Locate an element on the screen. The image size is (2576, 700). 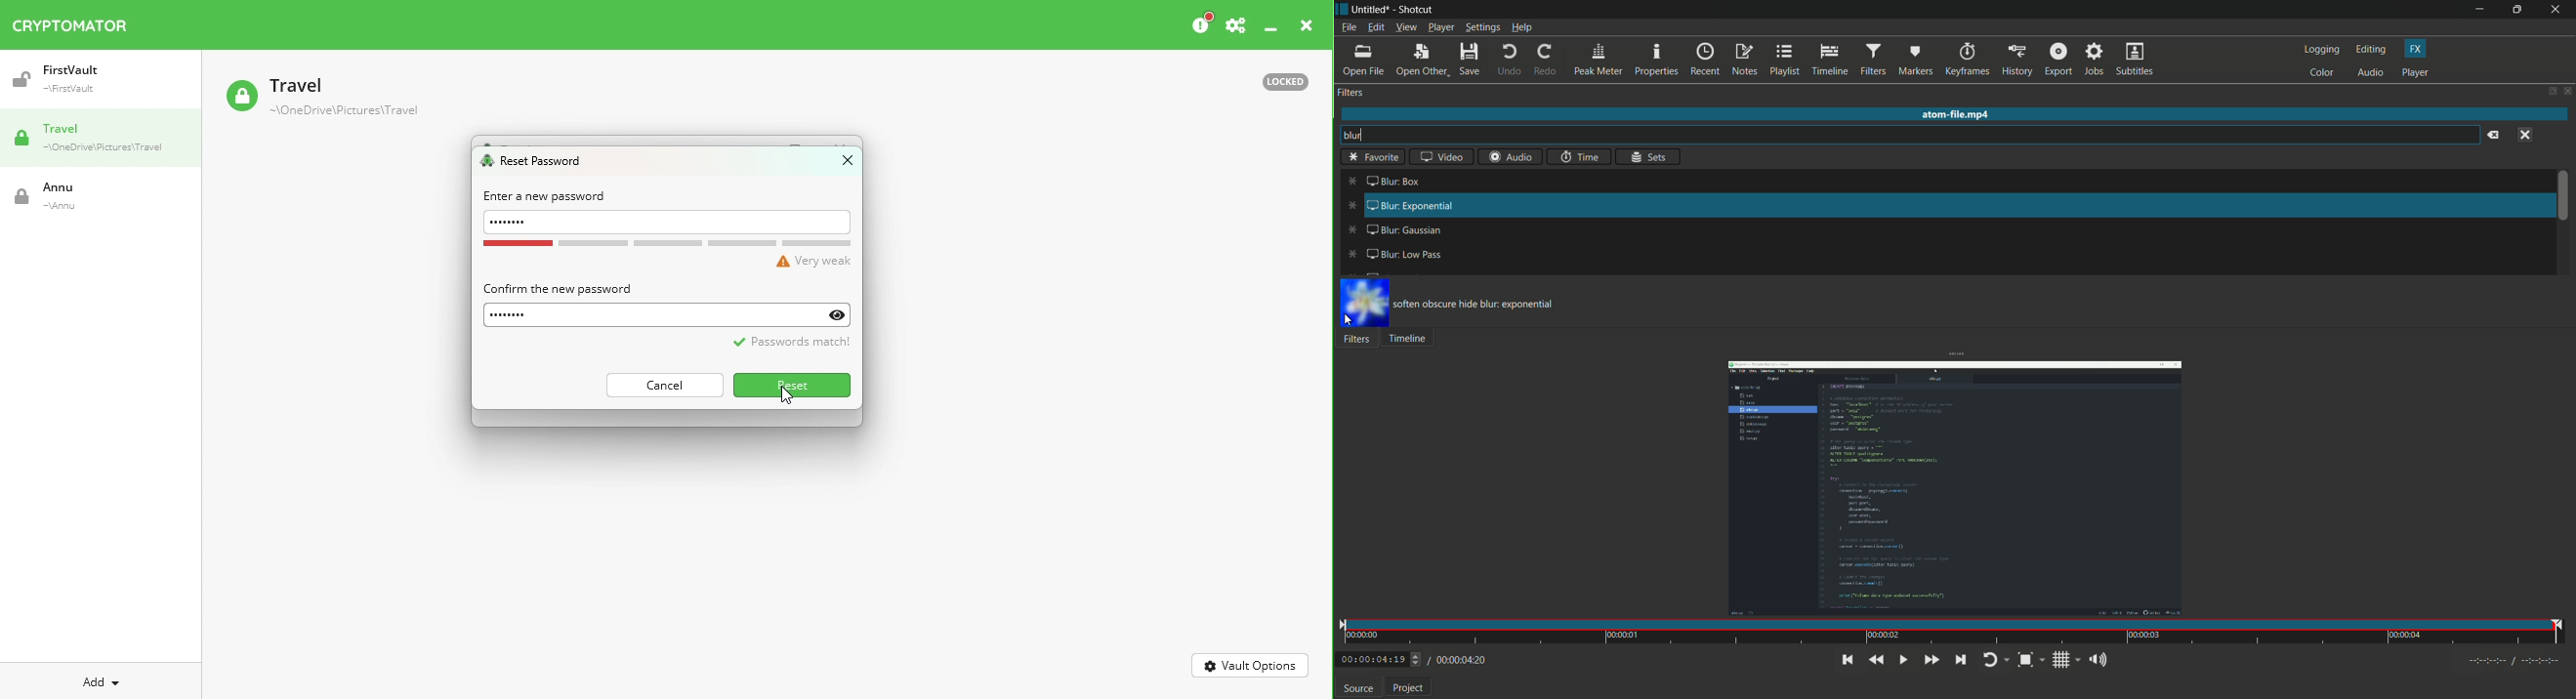
toggle grid display is located at coordinates (2067, 661).